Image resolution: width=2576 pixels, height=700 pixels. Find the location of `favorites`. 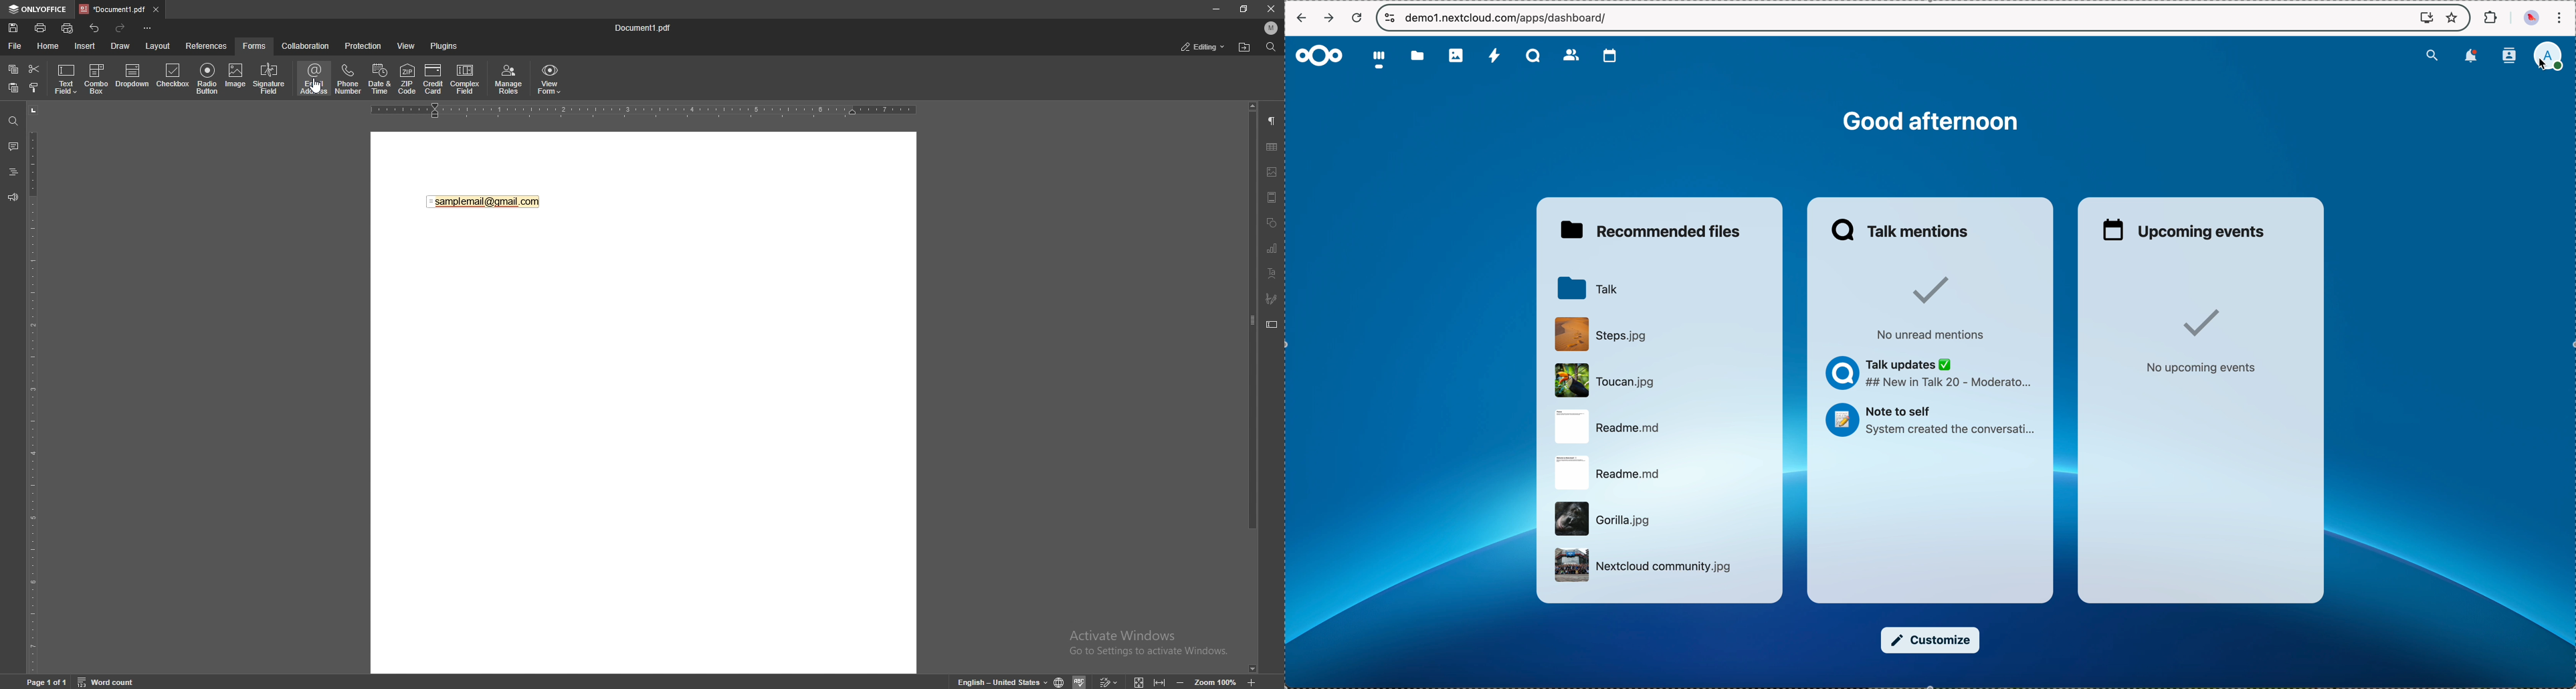

favorites is located at coordinates (2454, 17).